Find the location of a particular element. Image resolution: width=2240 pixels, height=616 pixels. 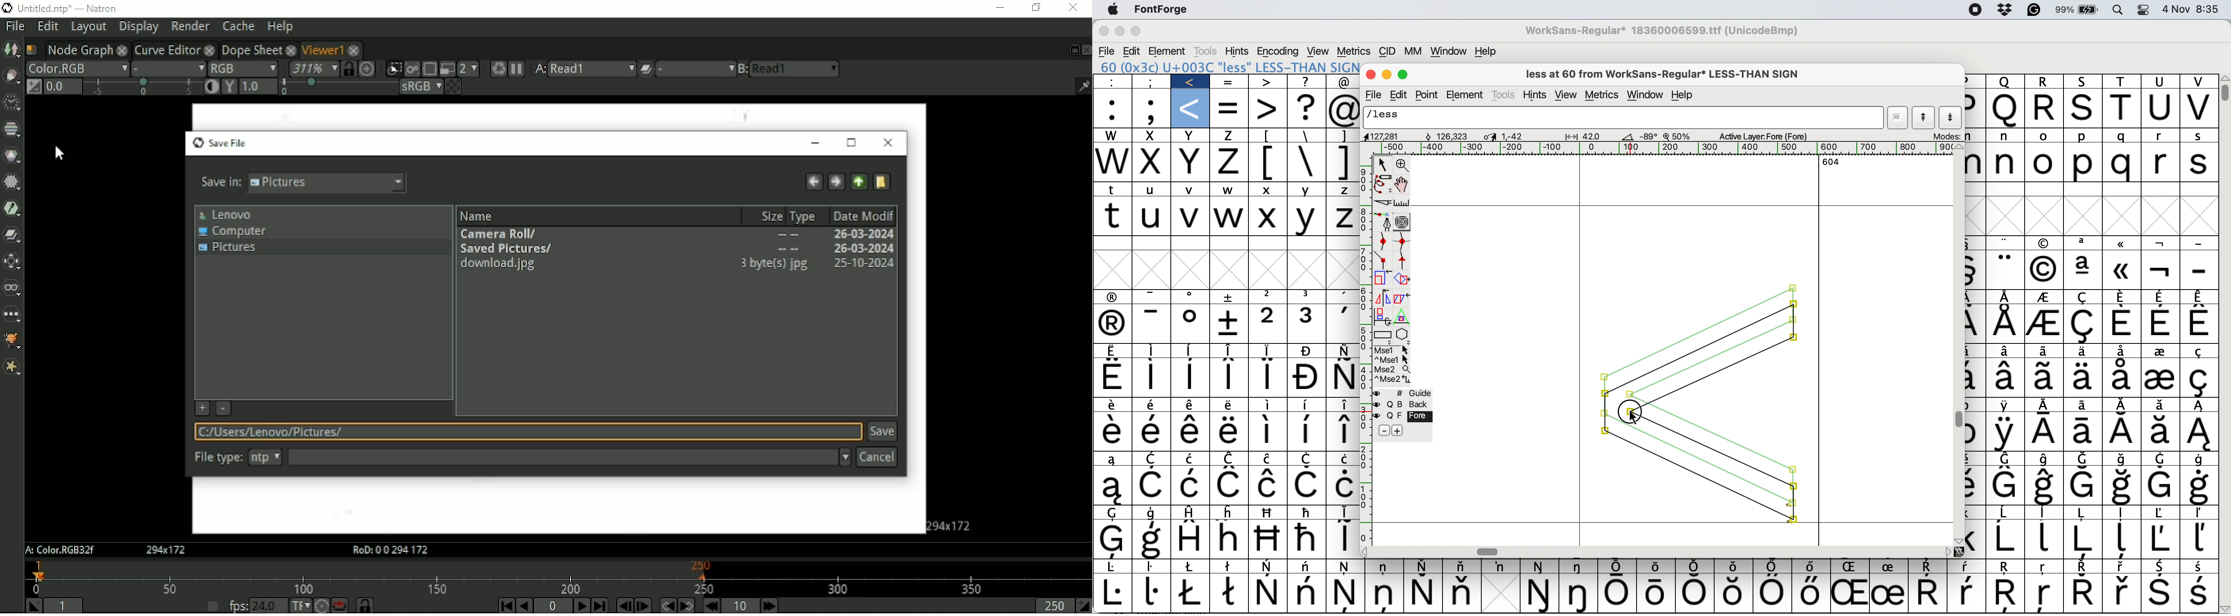

Symbol is located at coordinates (1385, 596).